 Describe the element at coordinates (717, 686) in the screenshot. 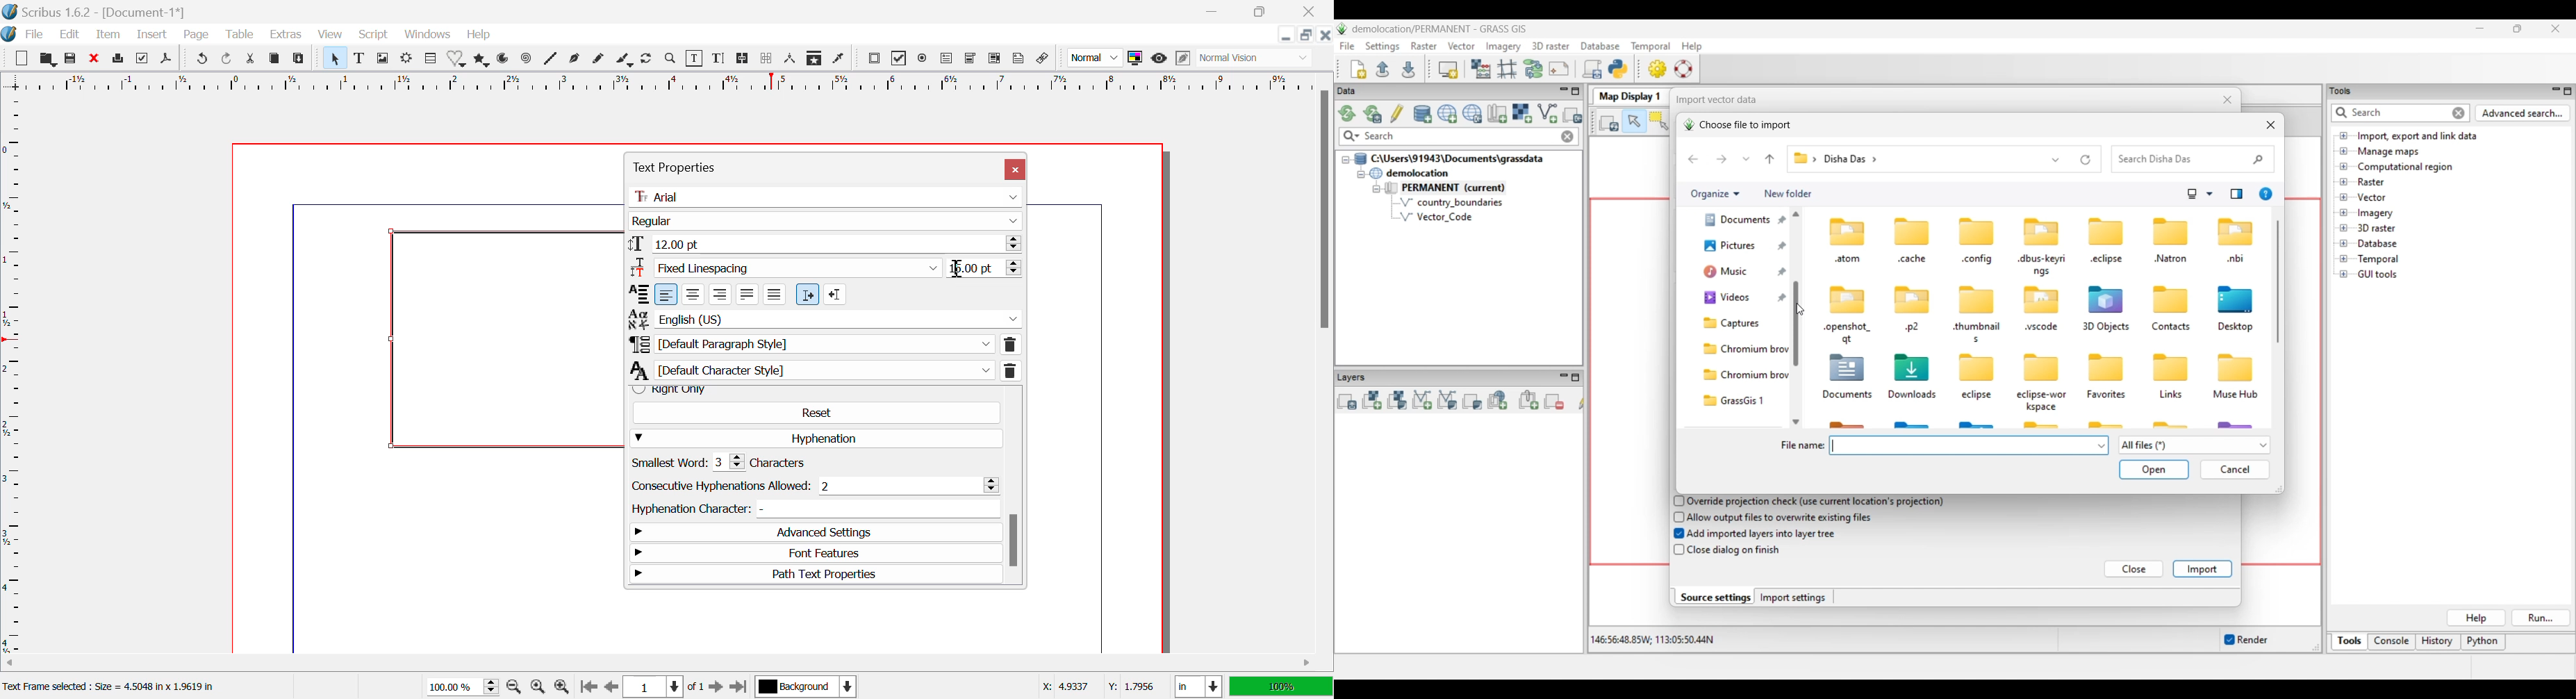

I see `Next Page` at that location.